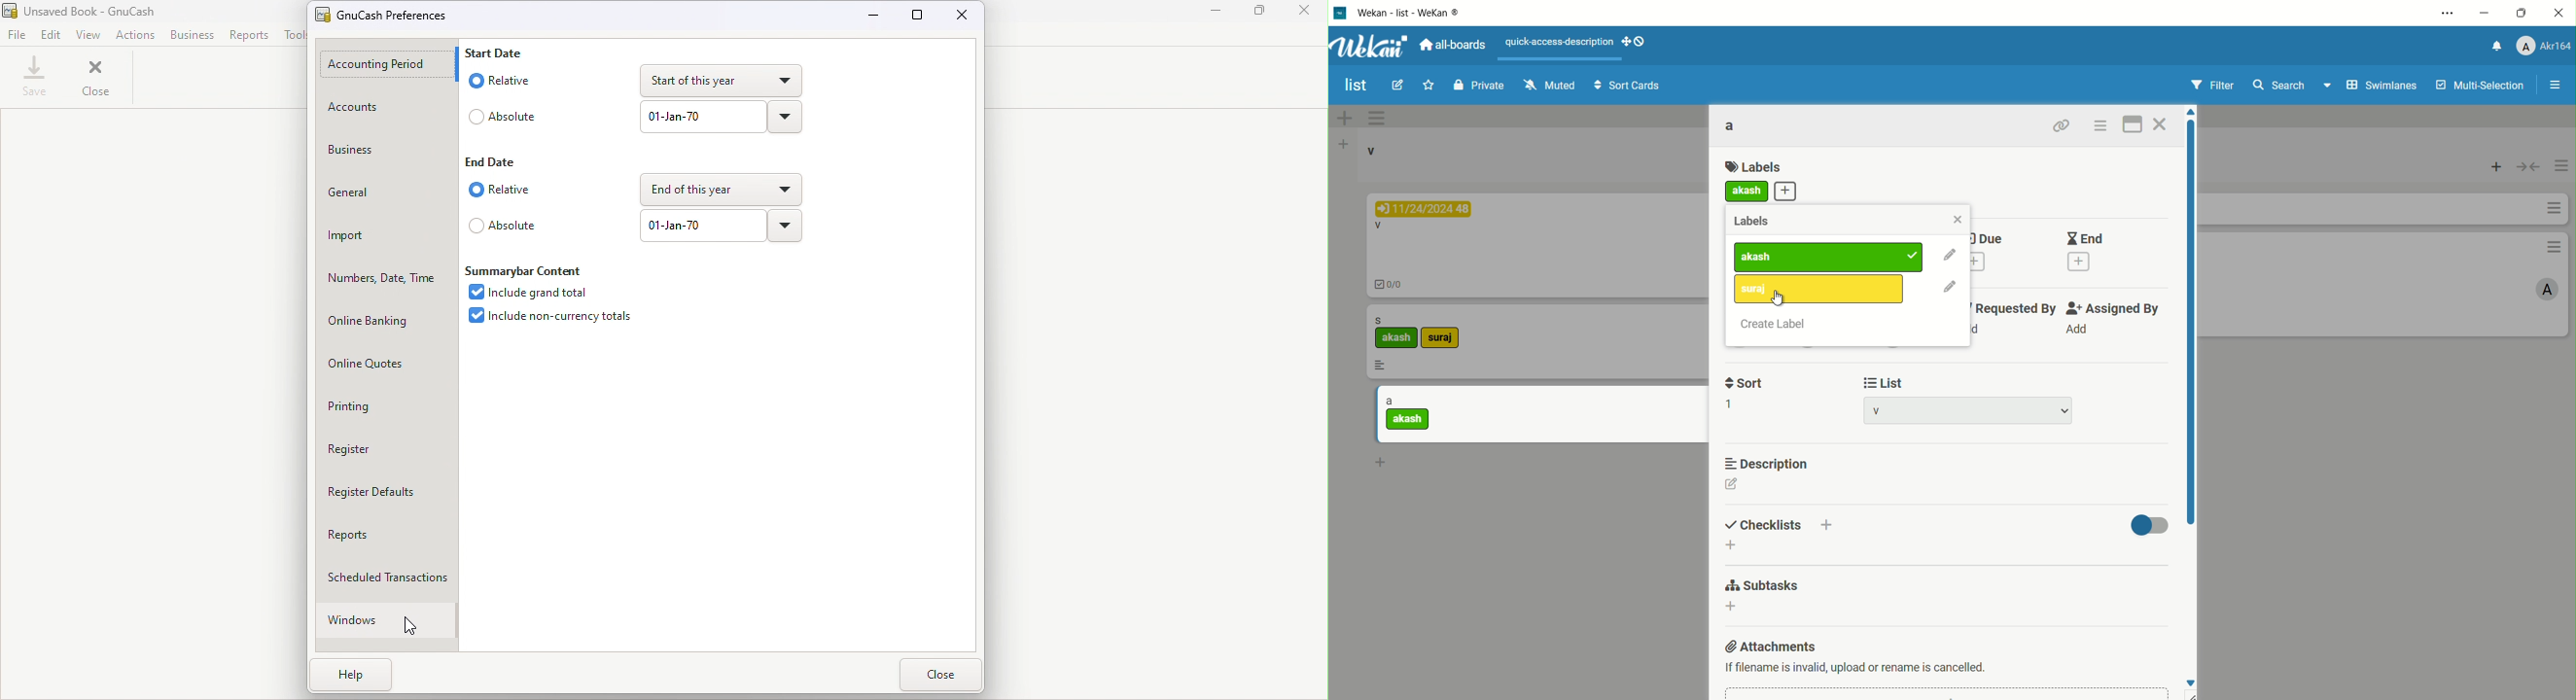  What do you see at coordinates (1394, 339) in the screenshot?
I see `akash` at bounding box center [1394, 339].